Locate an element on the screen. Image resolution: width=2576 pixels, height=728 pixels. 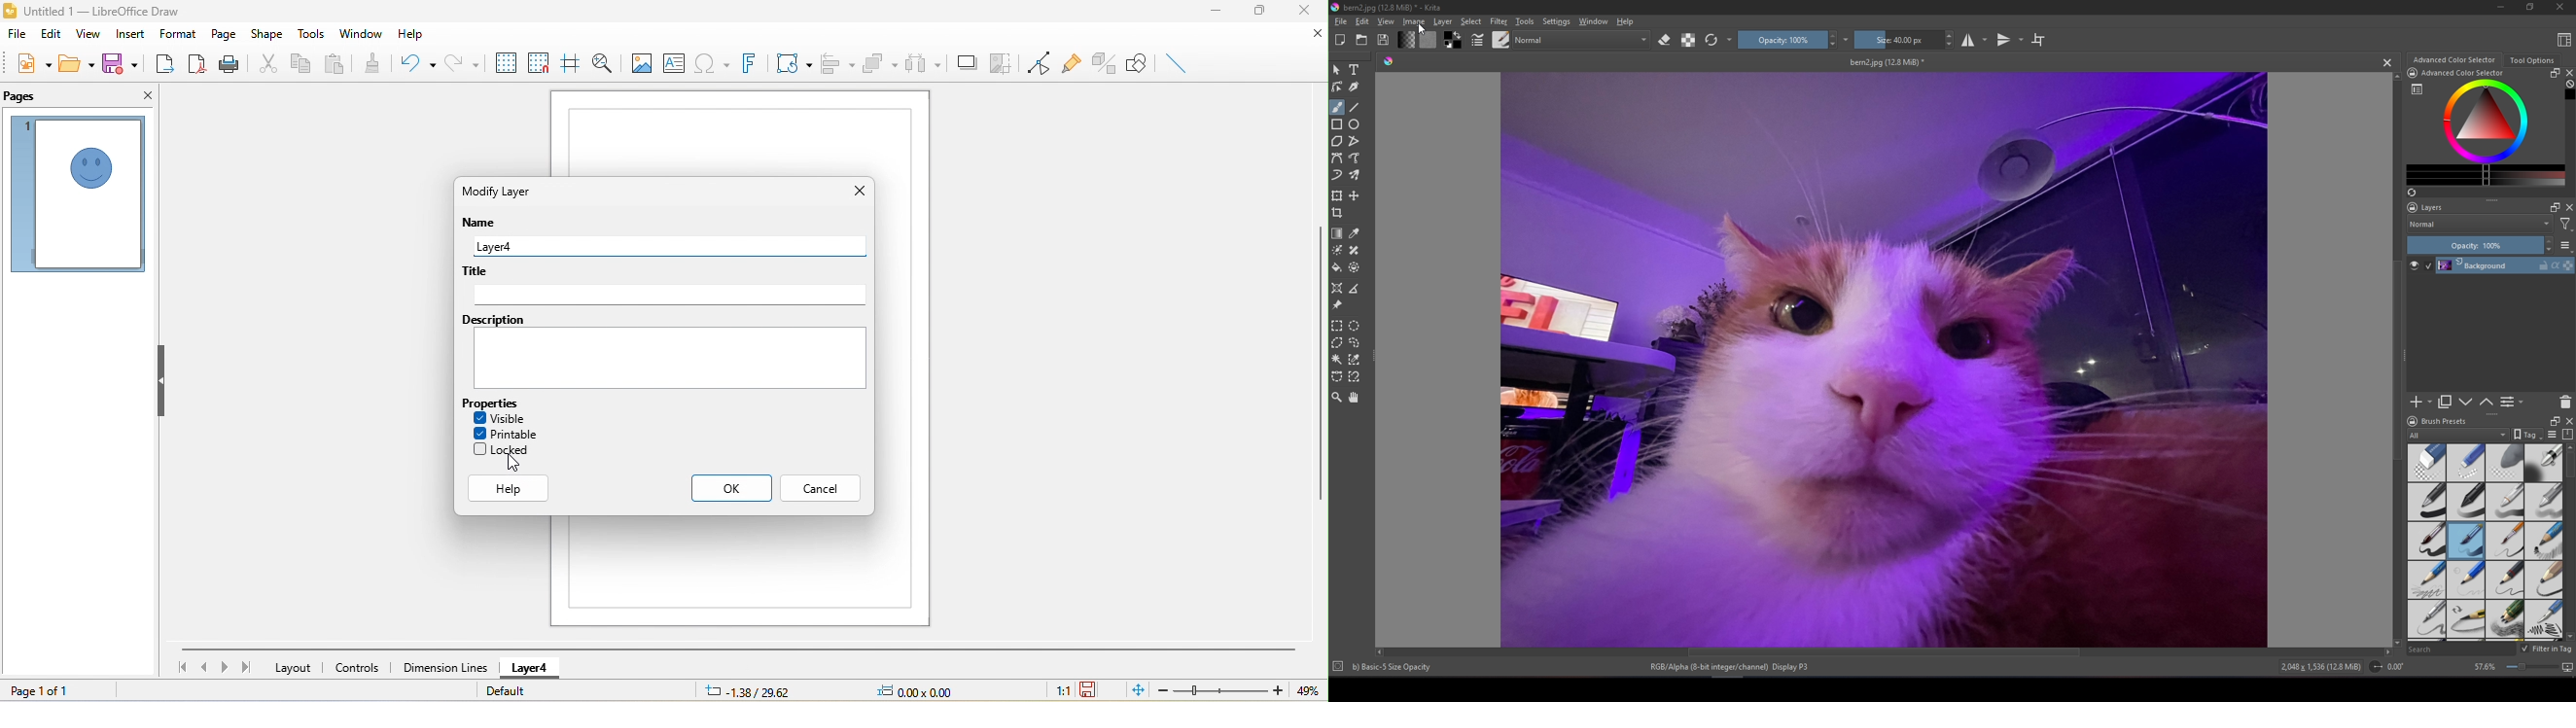
Opacity is located at coordinates (1789, 40).